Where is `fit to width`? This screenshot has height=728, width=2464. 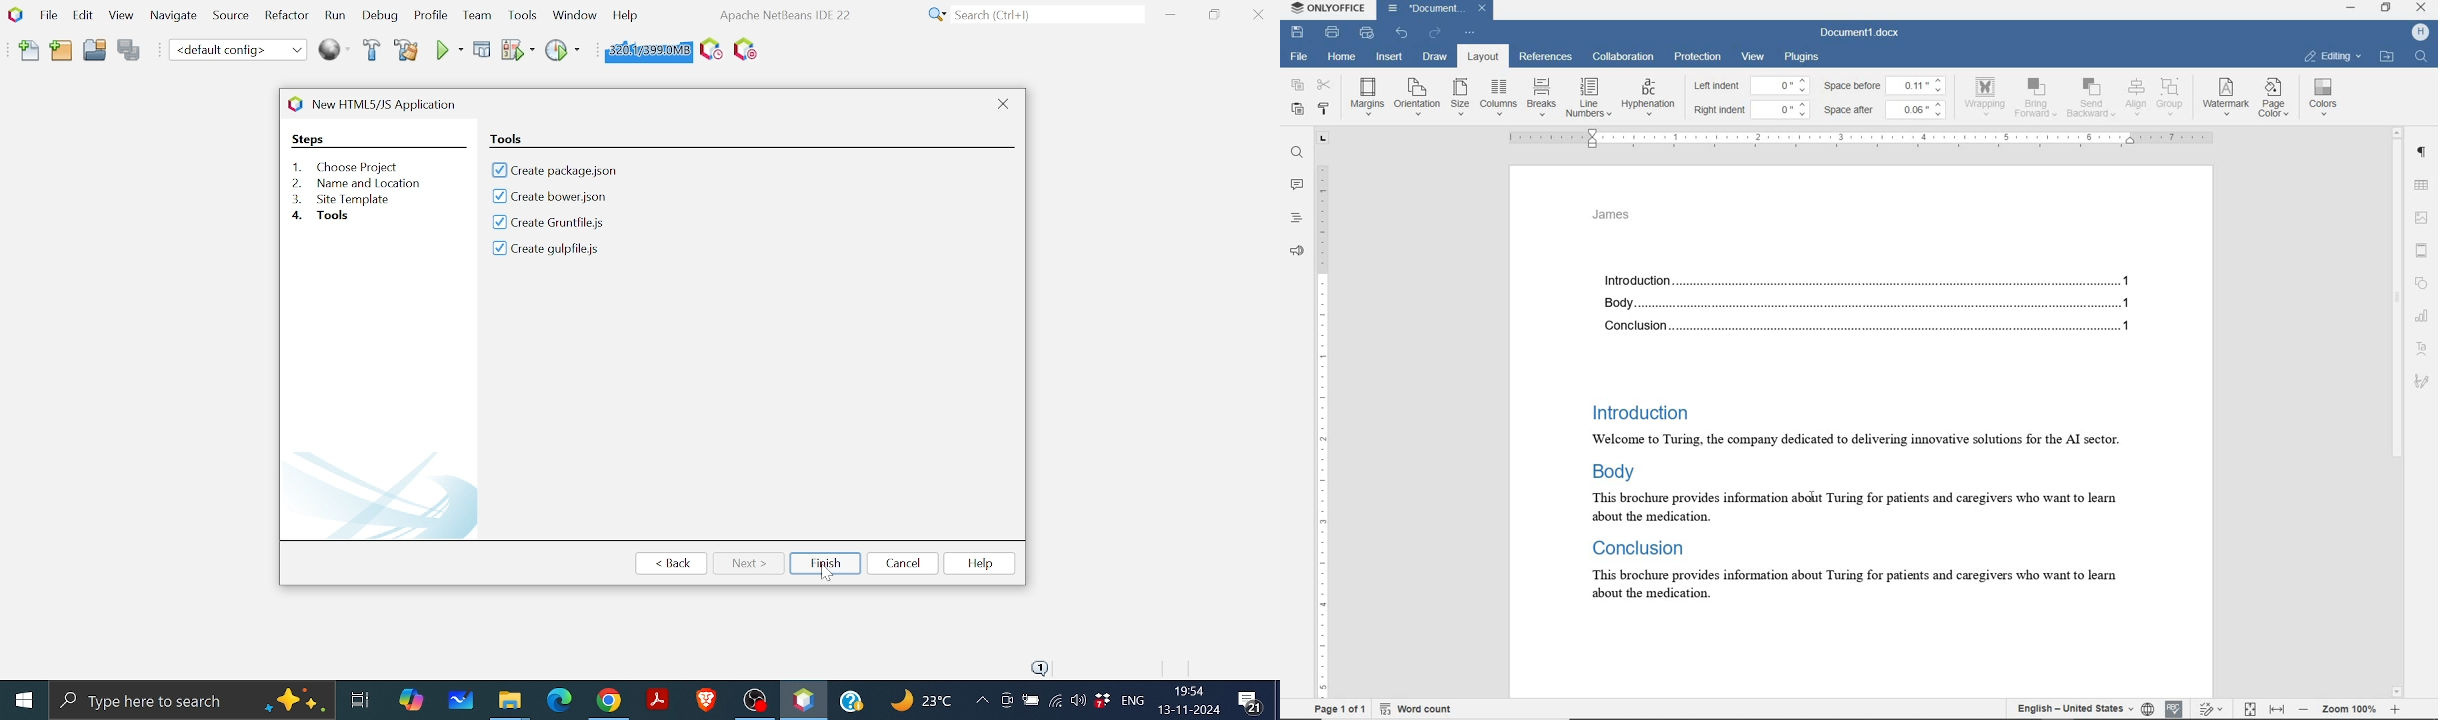 fit to width is located at coordinates (2278, 708).